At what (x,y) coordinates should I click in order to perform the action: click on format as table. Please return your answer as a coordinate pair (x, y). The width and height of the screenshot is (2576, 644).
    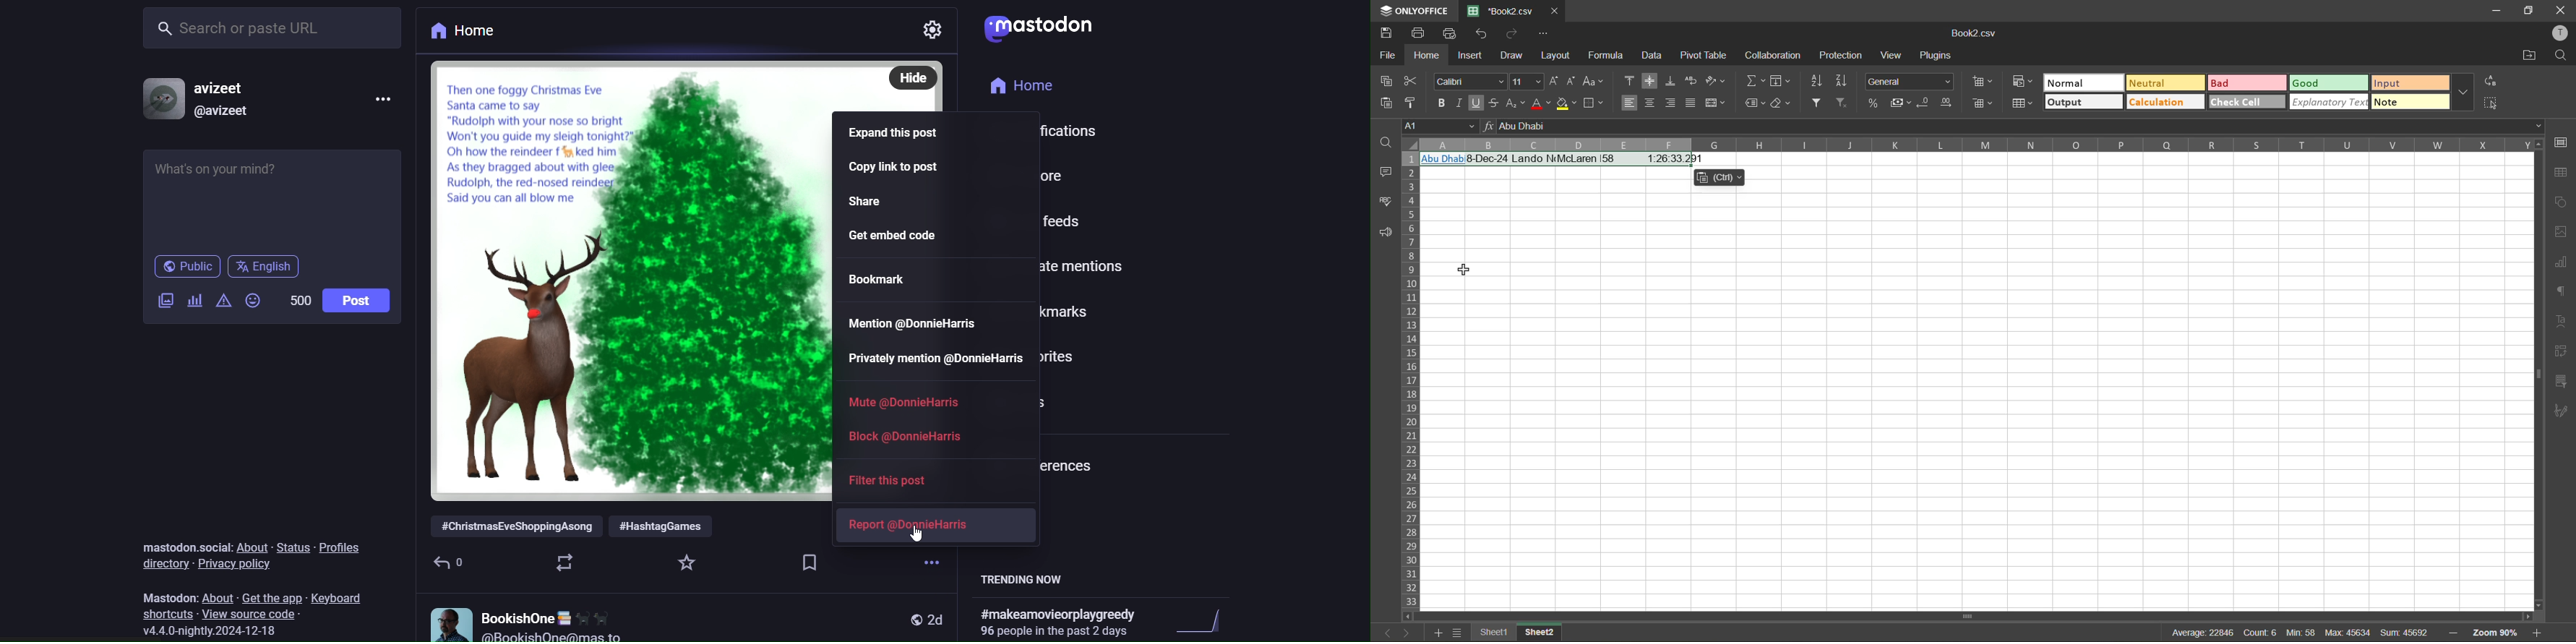
    Looking at the image, I should click on (2026, 106).